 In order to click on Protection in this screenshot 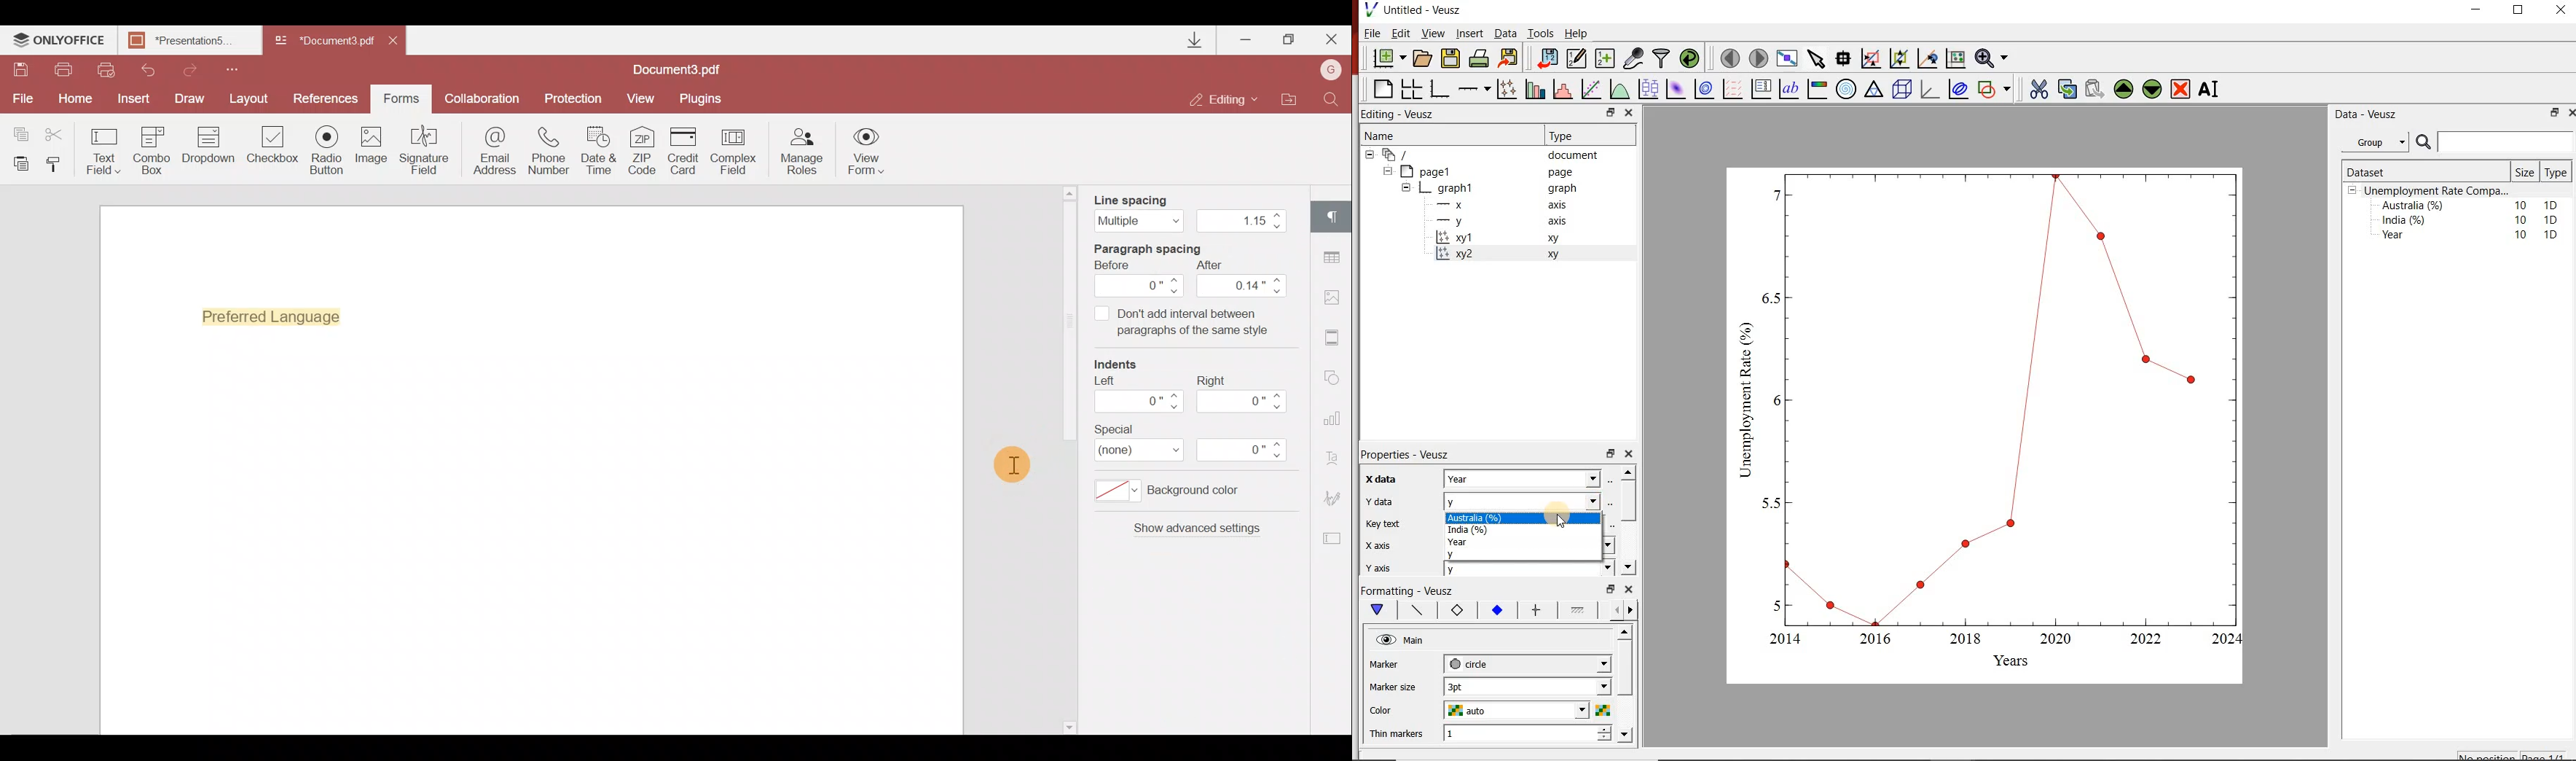, I will do `click(571, 97)`.